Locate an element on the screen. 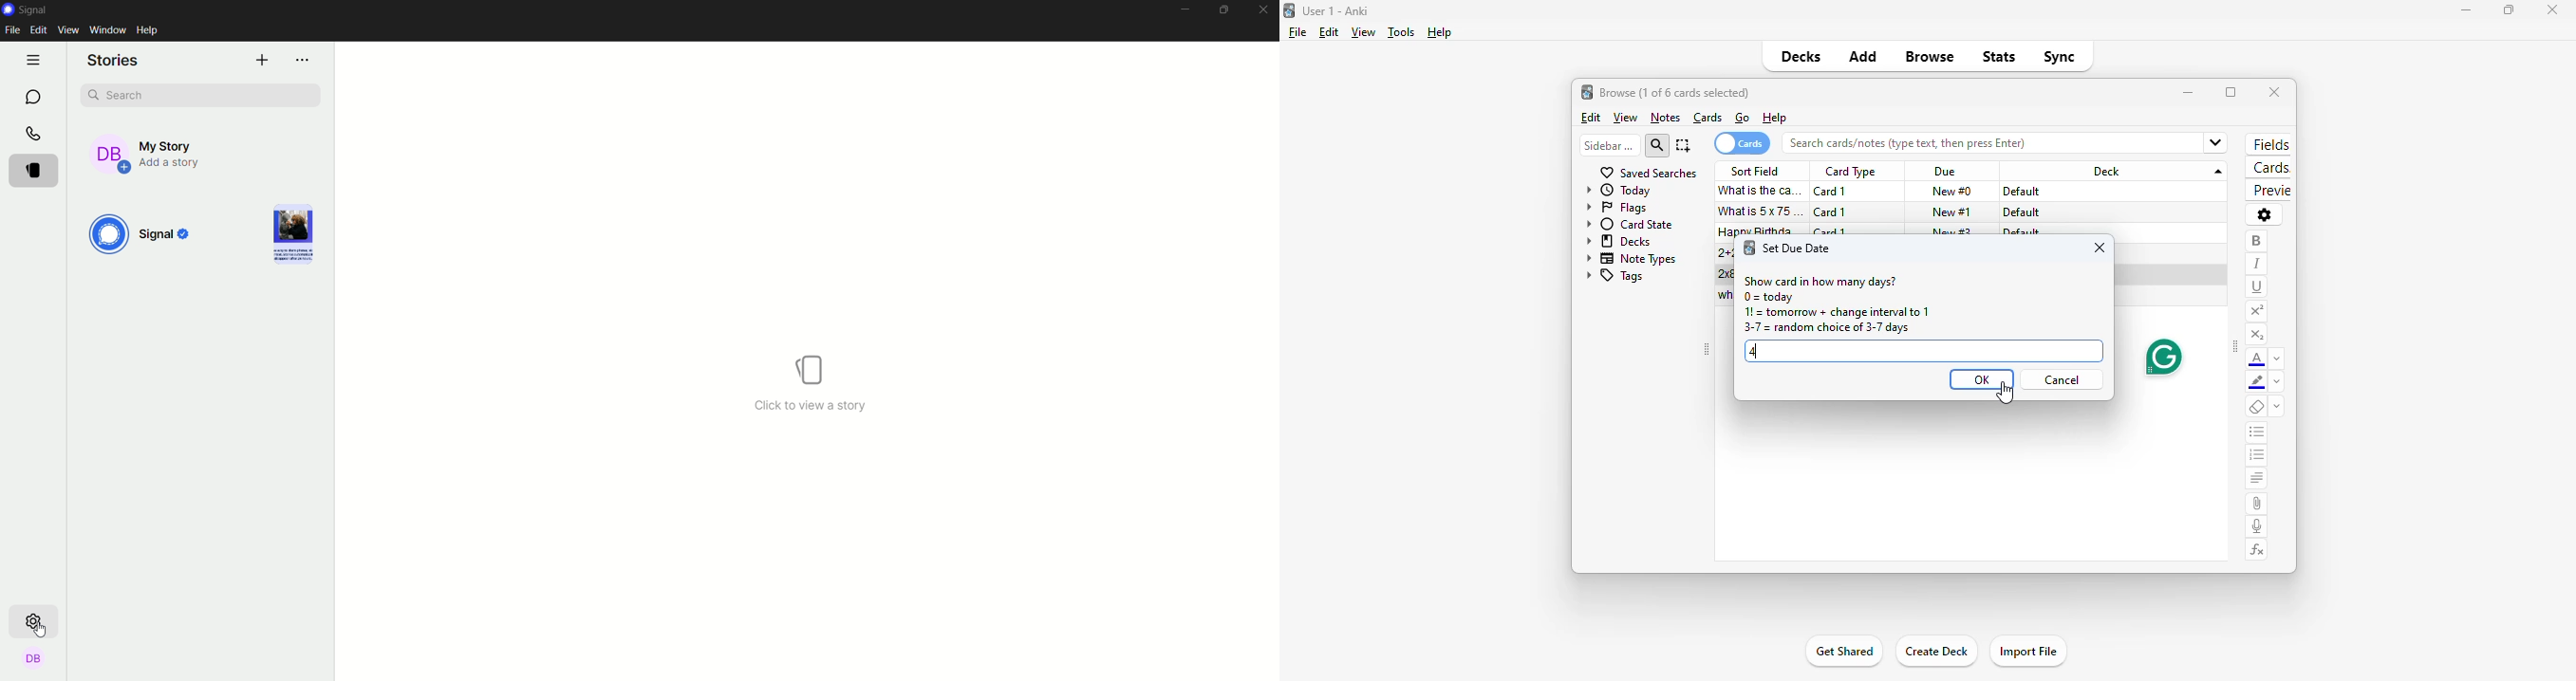 Image resolution: width=2576 pixels, height=700 pixels. toggle sidebar is located at coordinates (2235, 348).